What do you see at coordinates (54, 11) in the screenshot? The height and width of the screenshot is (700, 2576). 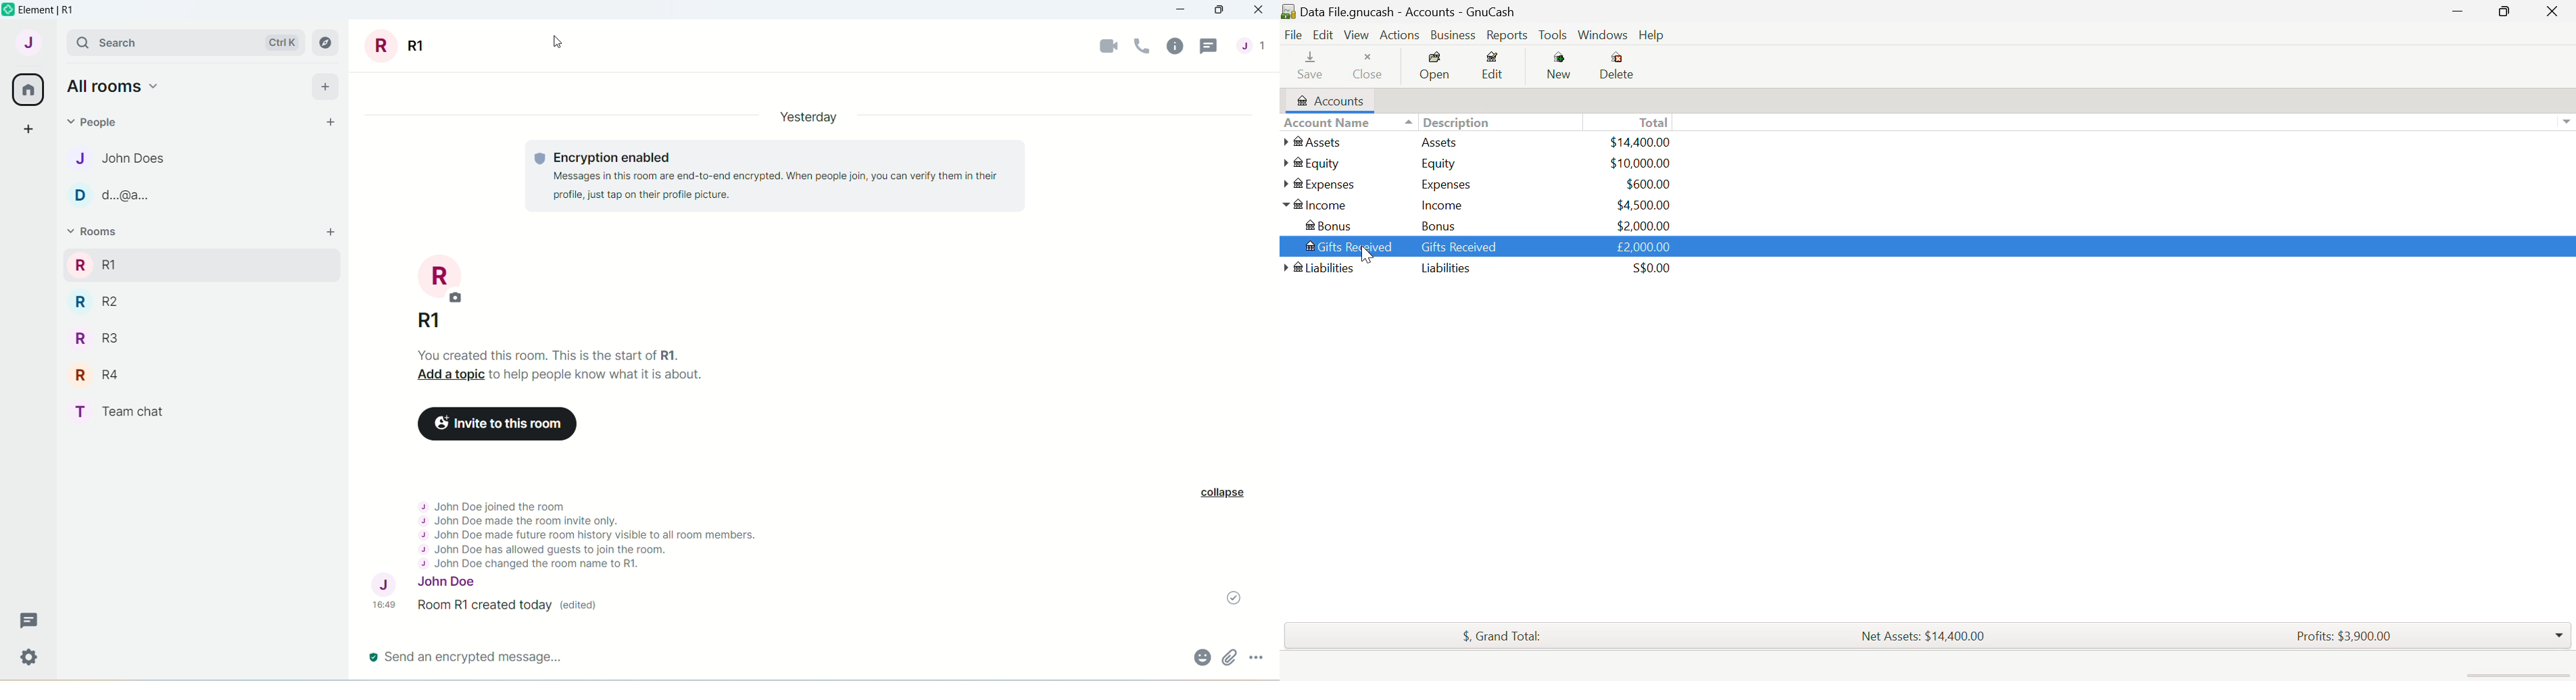 I see `element | R1` at bounding box center [54, 11].